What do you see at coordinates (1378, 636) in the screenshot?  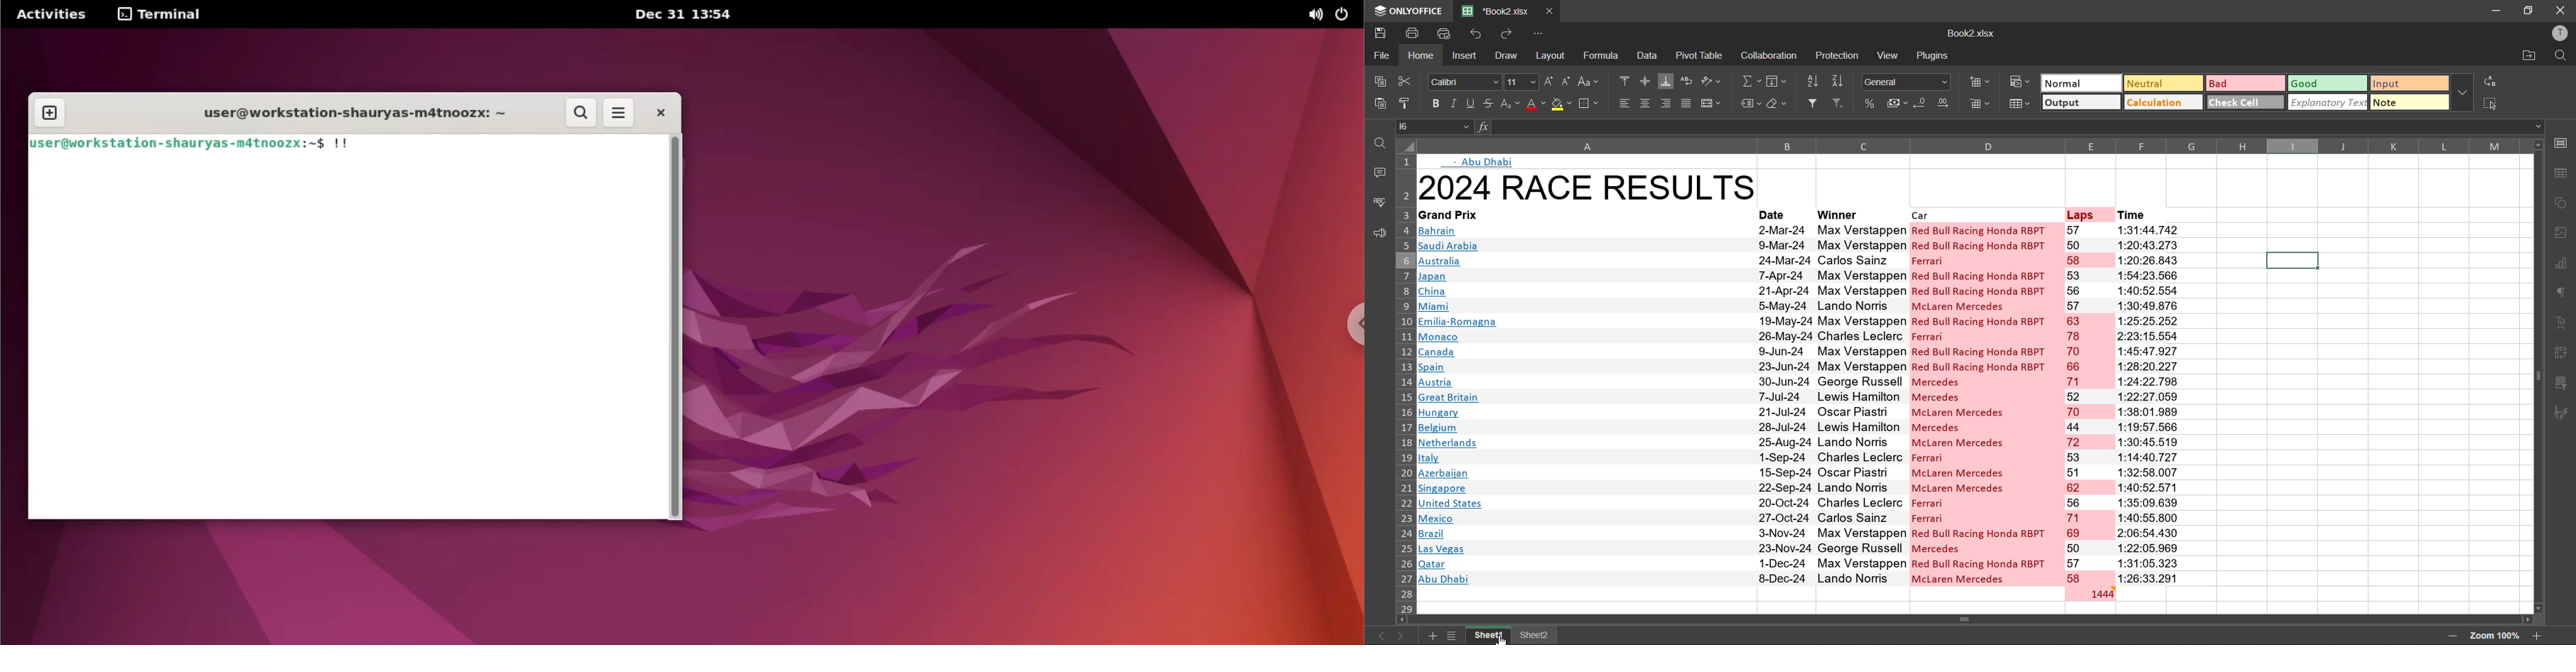 I see `previous` at bounding box center [1378, 636].